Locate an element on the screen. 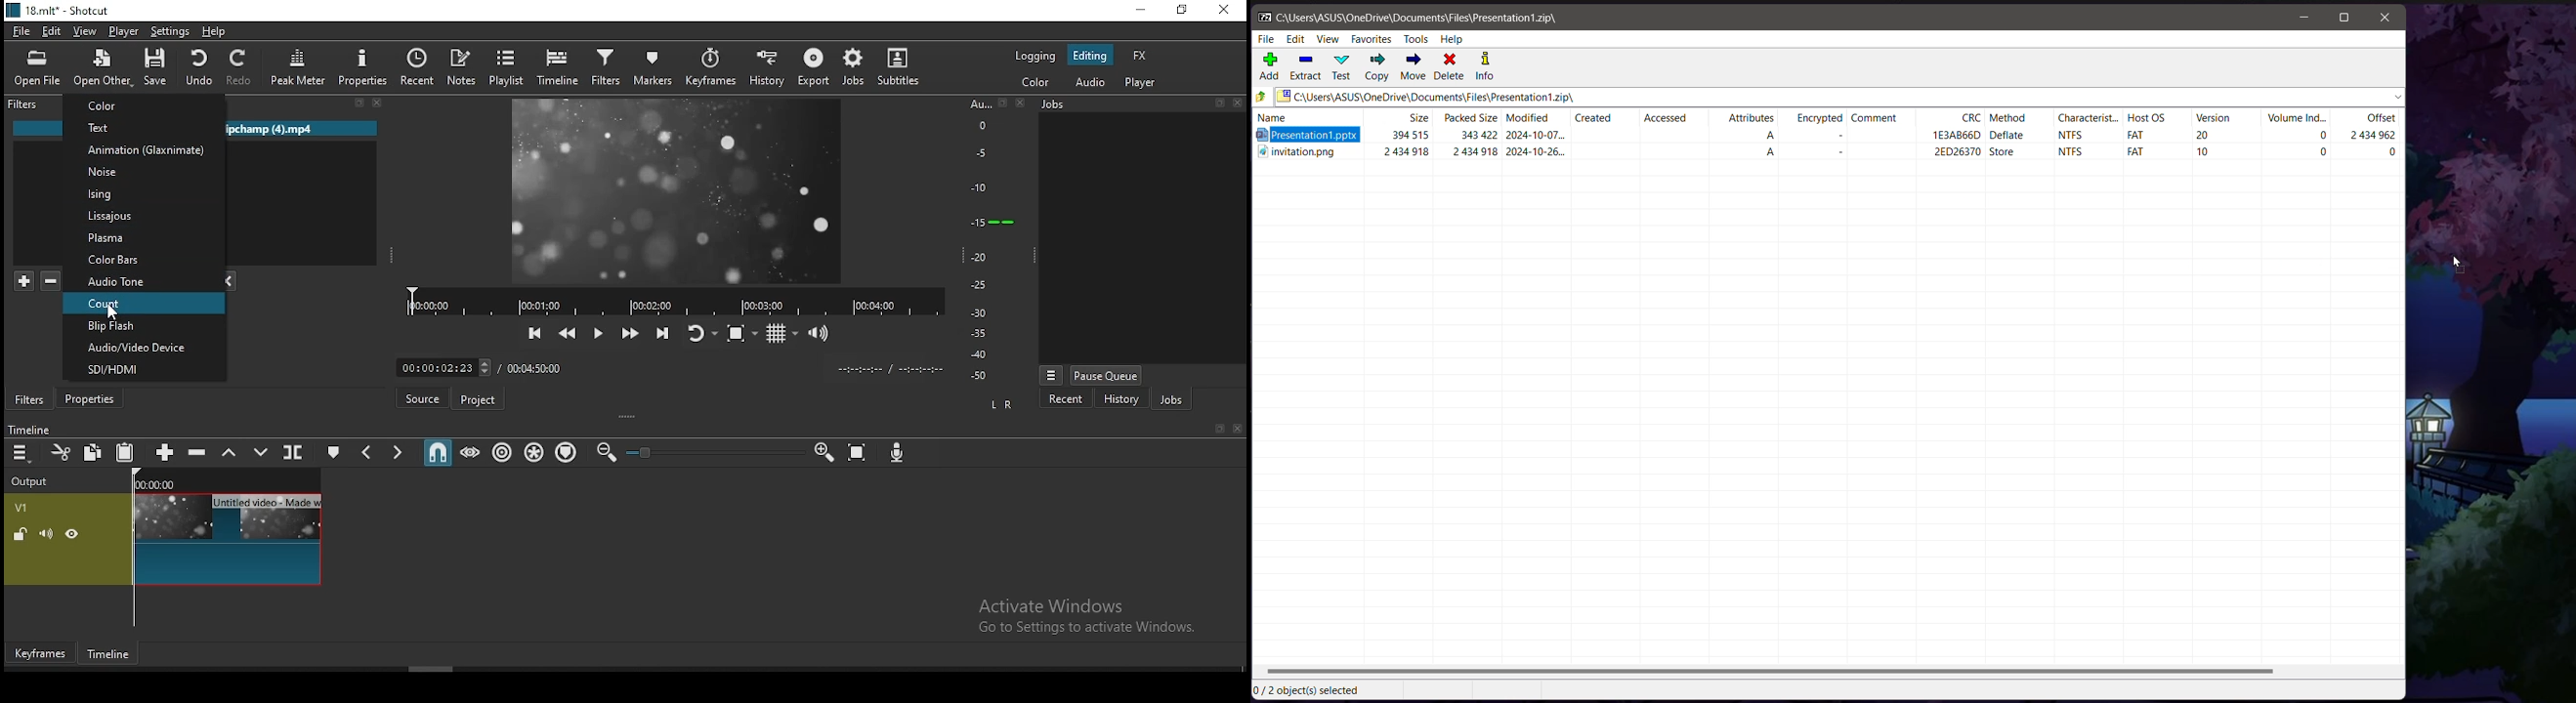  timeline is located at coordinates (558, 66).